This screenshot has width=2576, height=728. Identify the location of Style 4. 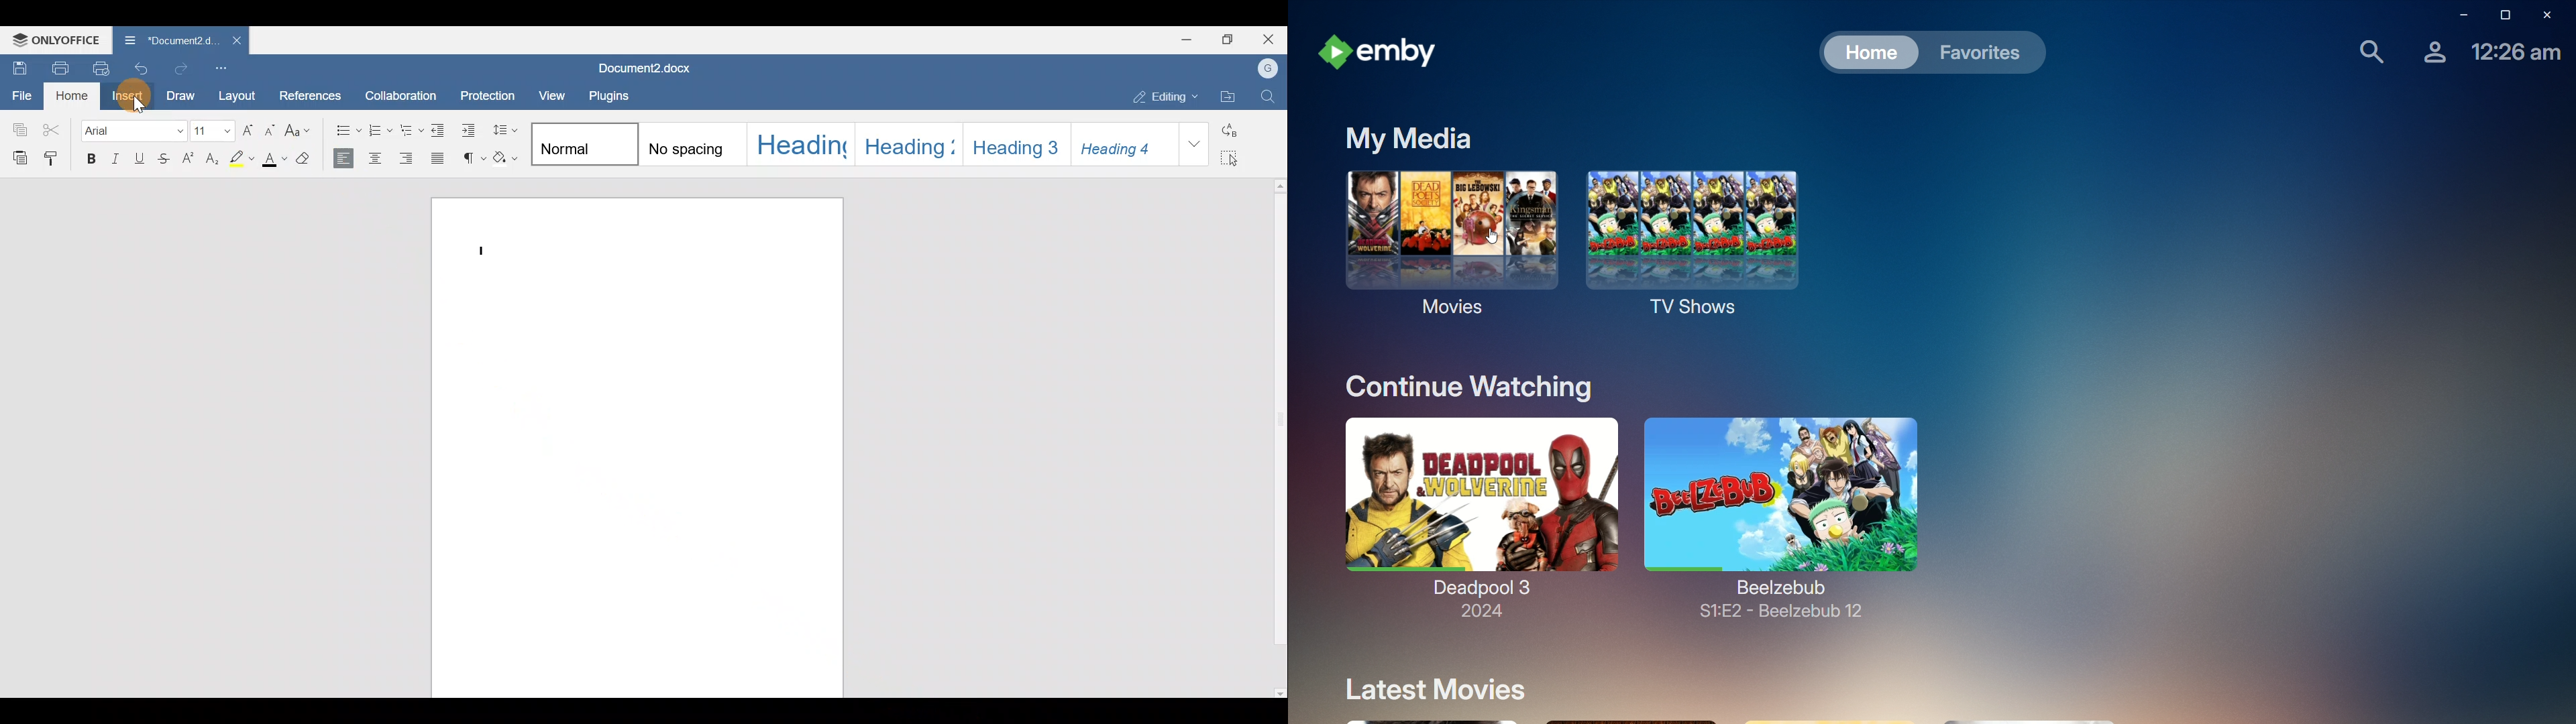
(912, 143).